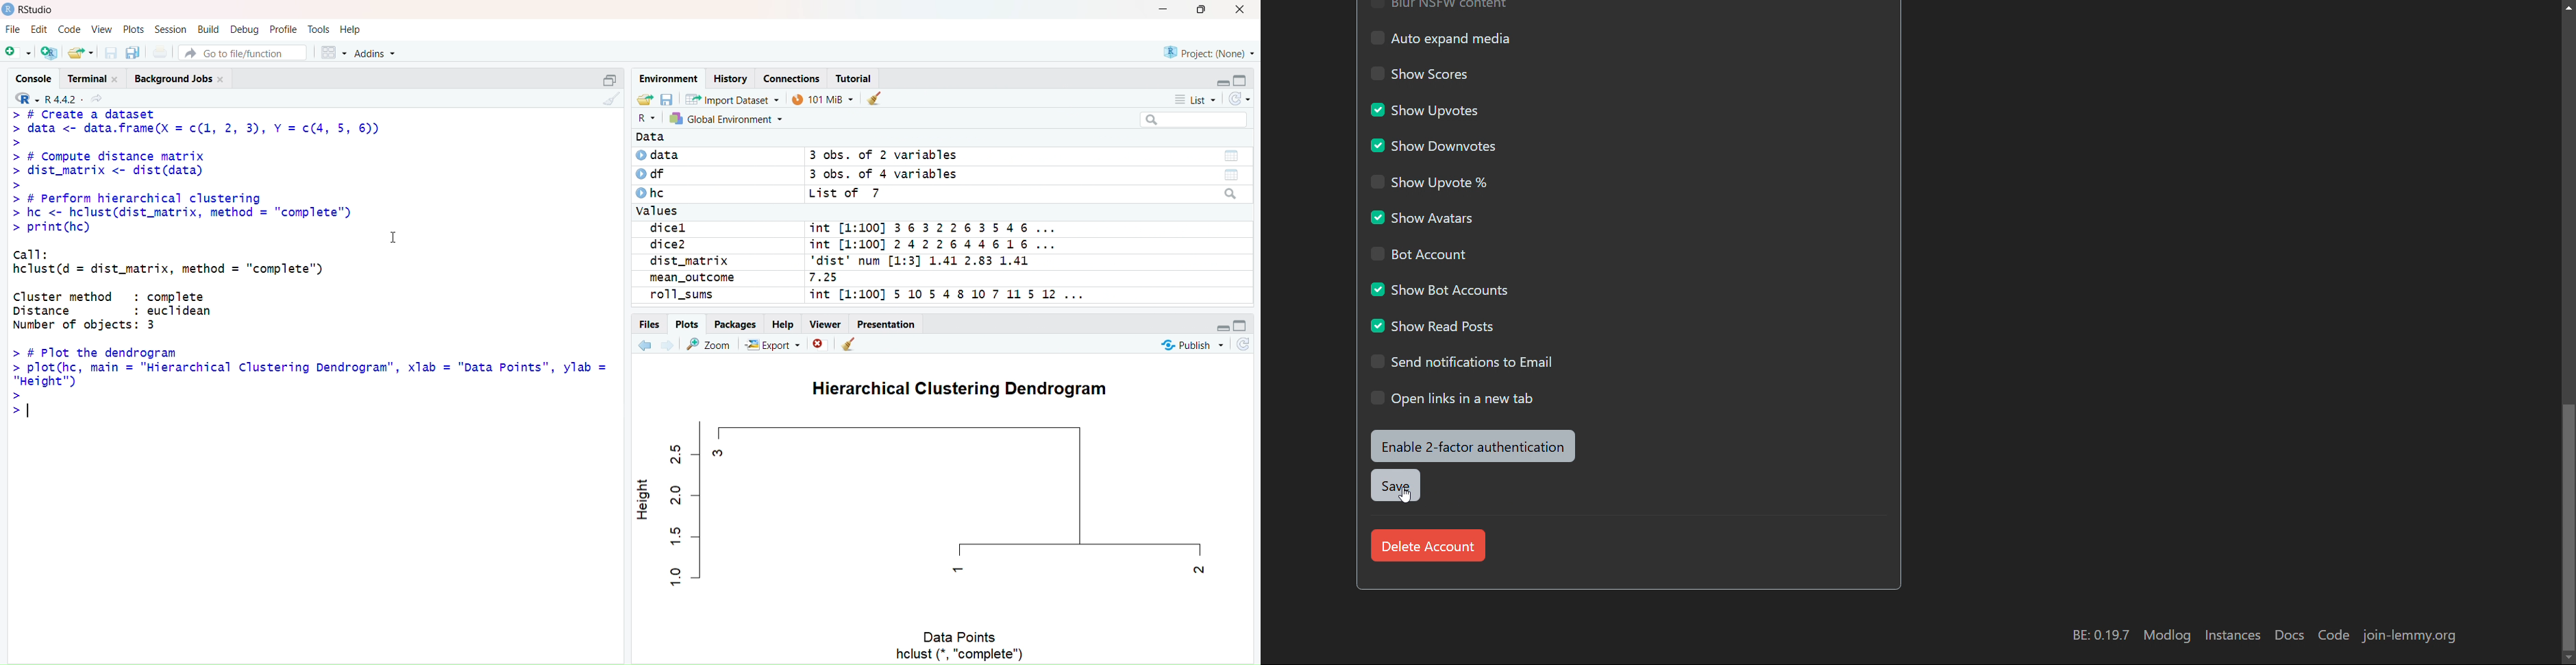 Image resolution: width=2576 pixels, height=672 pixels. Describe the element at coordinates (81, 51) in the screenshot. I see `Open an existing file (Ctrl + O)` at that location.